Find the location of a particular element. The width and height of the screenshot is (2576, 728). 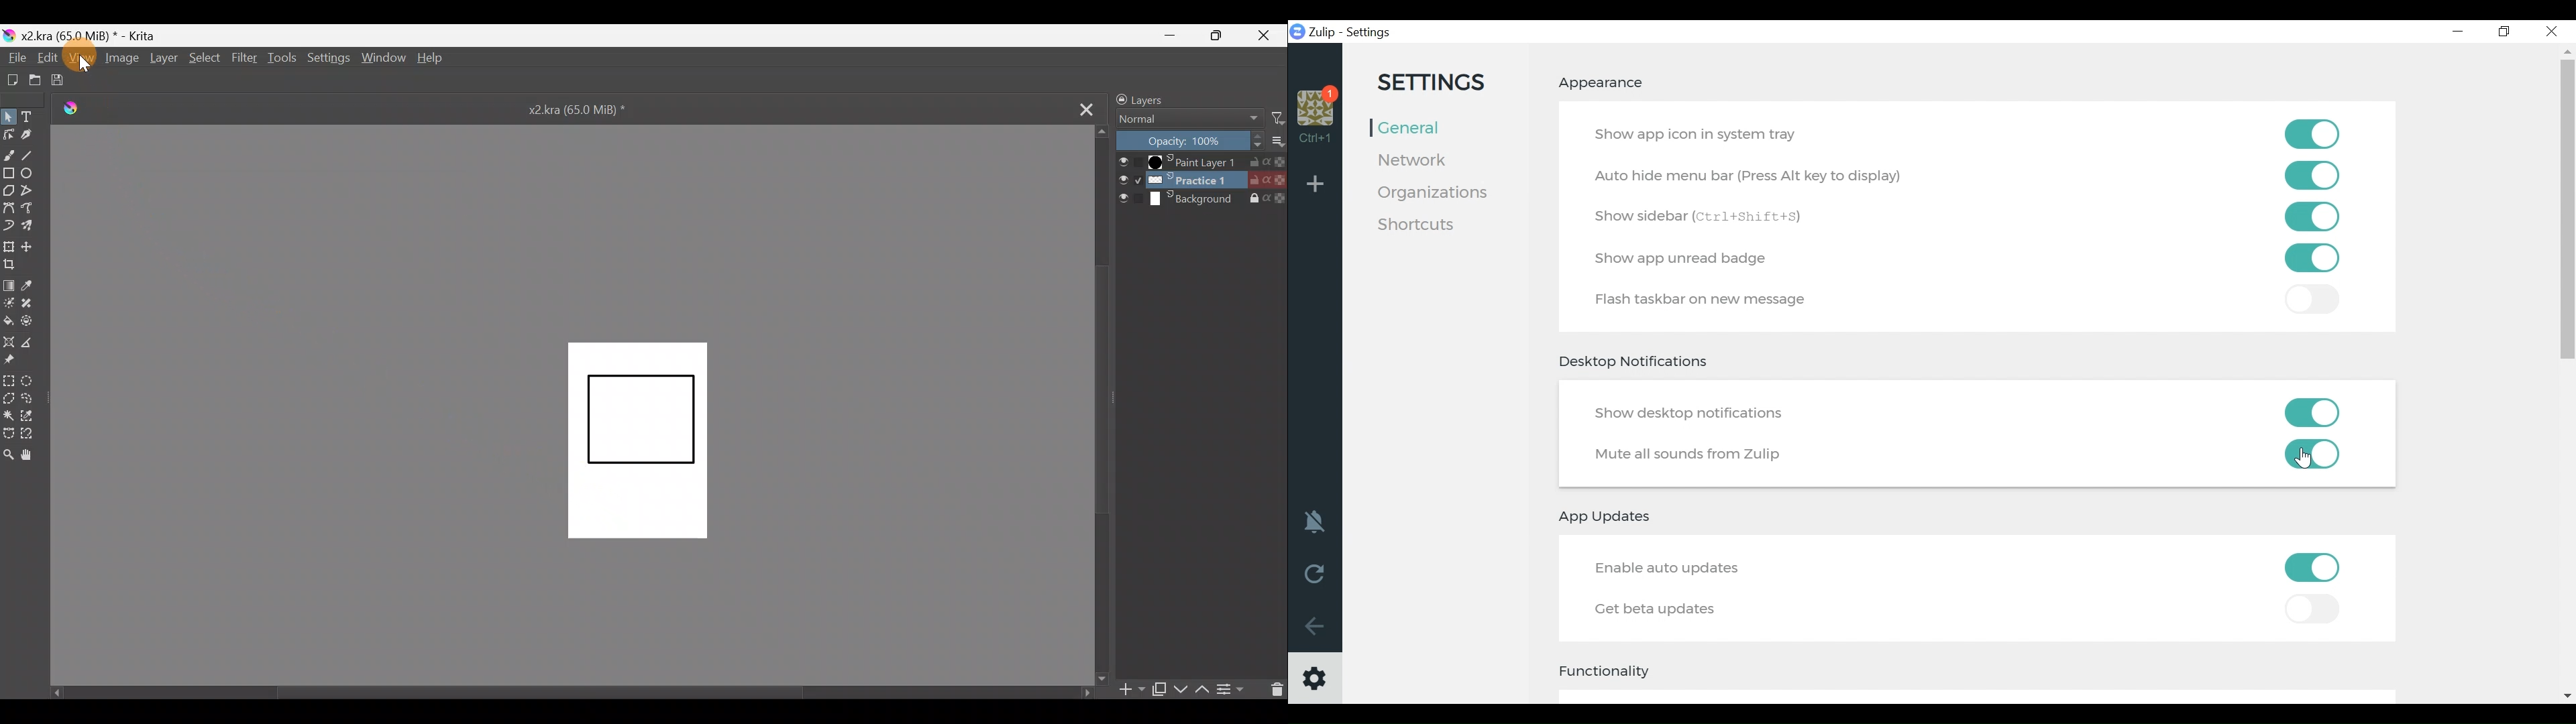

Edit is located at coordinates (50, 58).